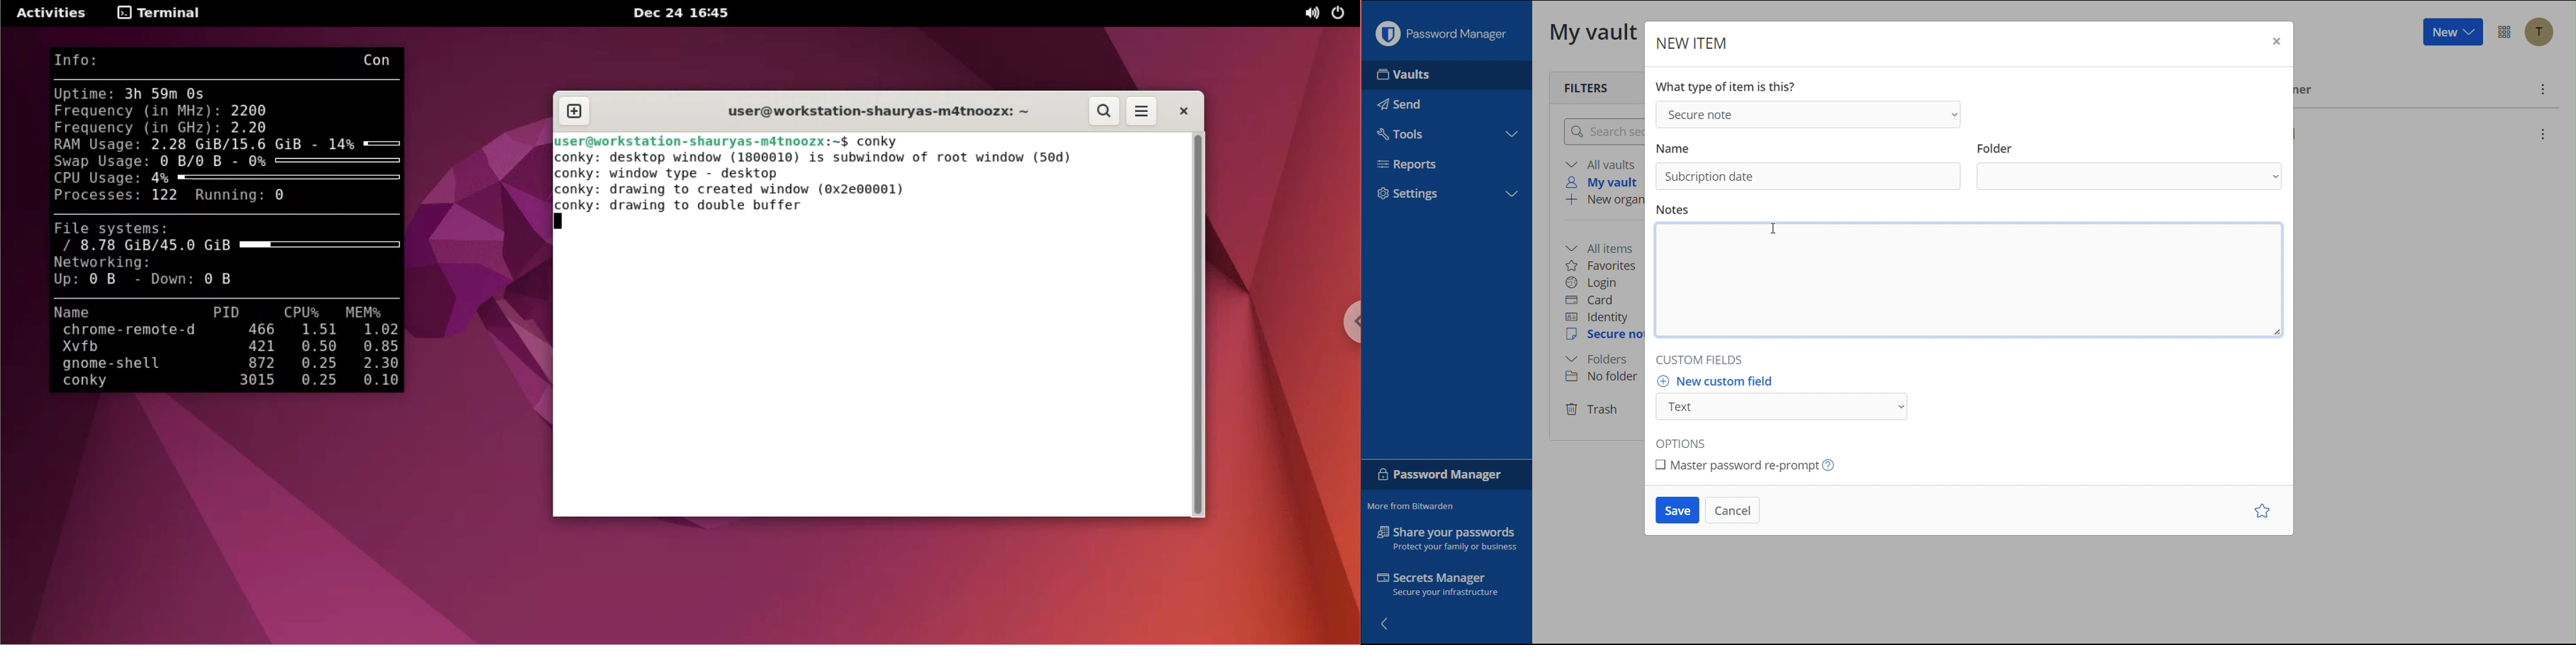 The width and height of the screenshot is (2576, 672). What do you see at coordinates (1444, 34) in the screenshot?
I see `Password Manager` at bounding box center [1444, 34].